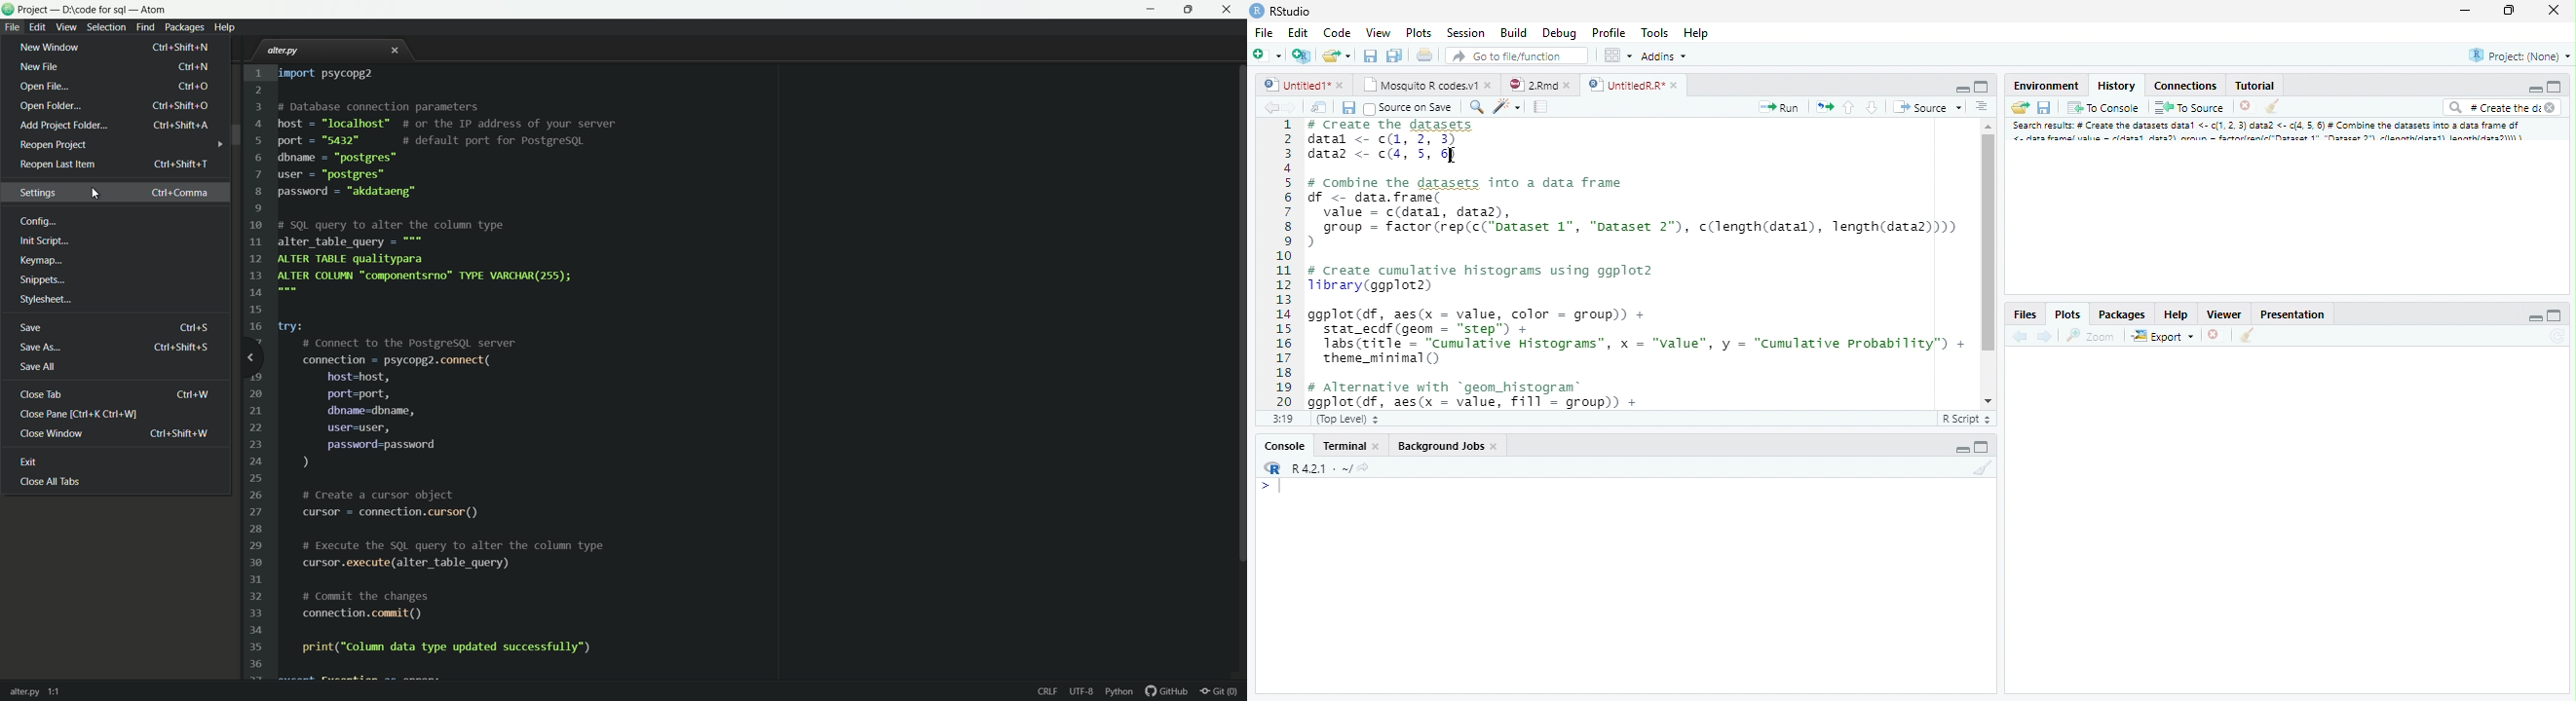  What do you see at coordinates (1264, 34) in the screenshot?
I see `File` at bounding box center [1264, 34].